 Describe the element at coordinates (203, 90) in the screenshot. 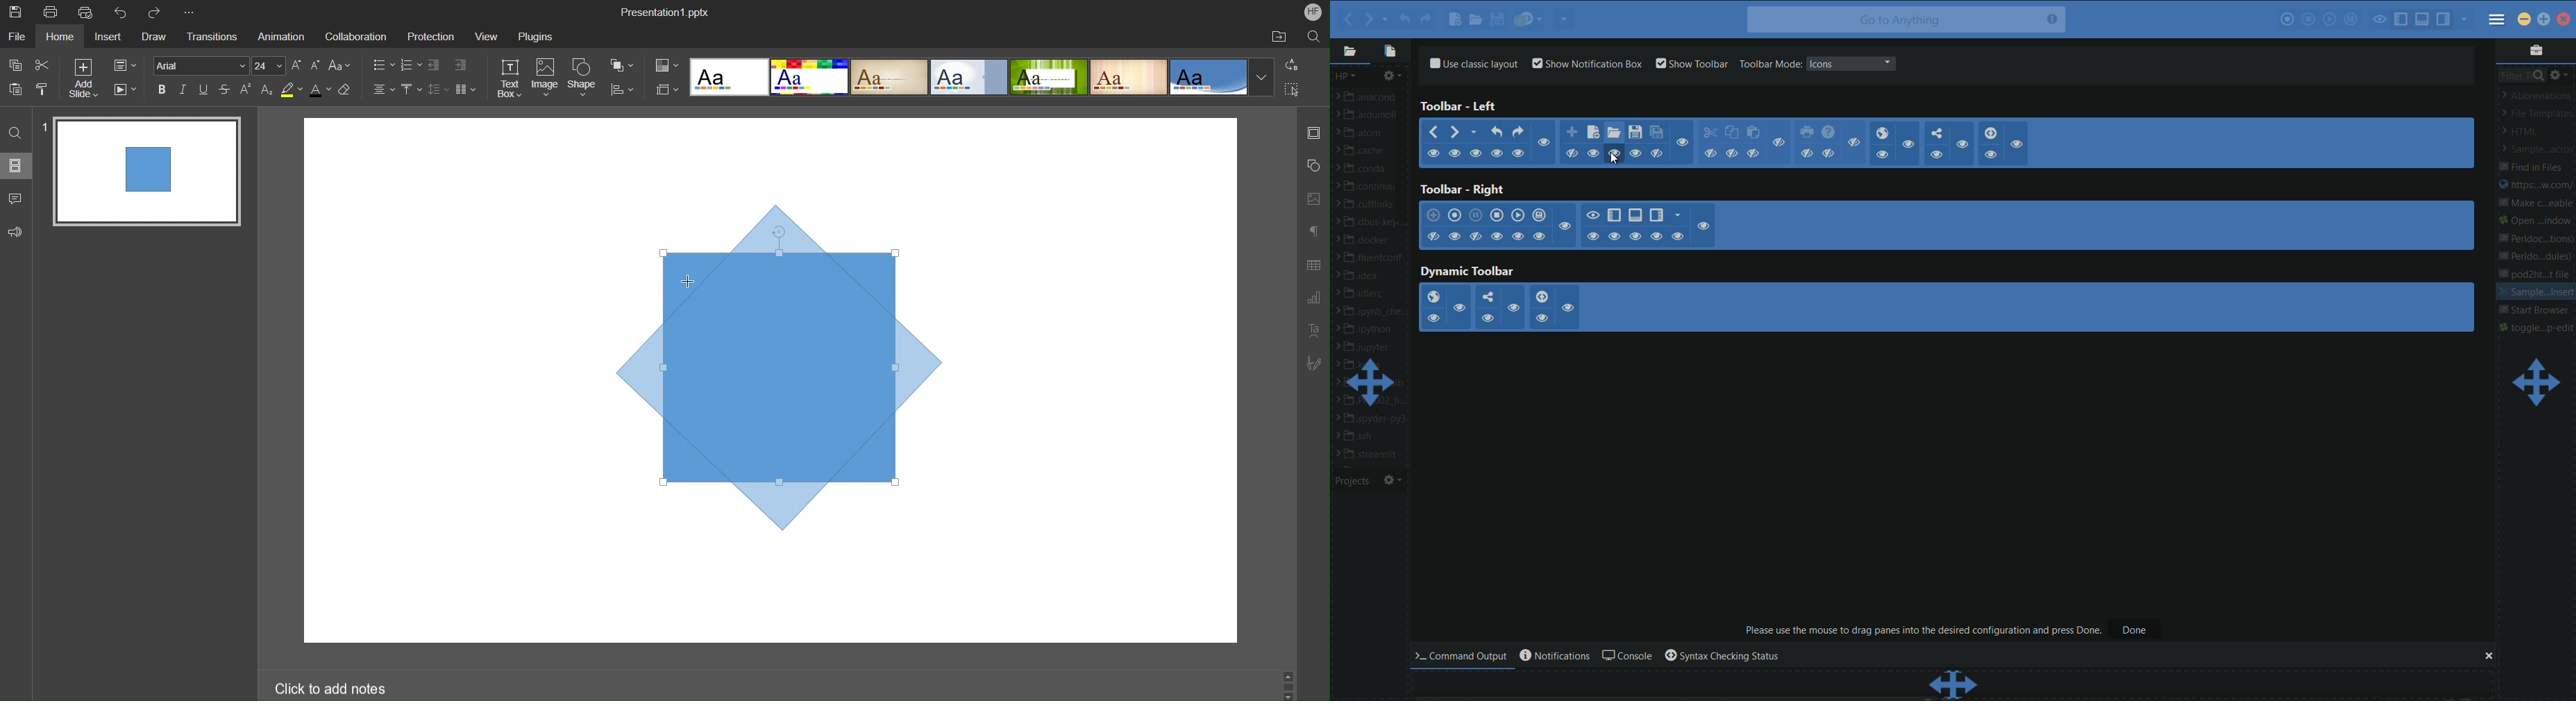

I see `Underline` at that location.